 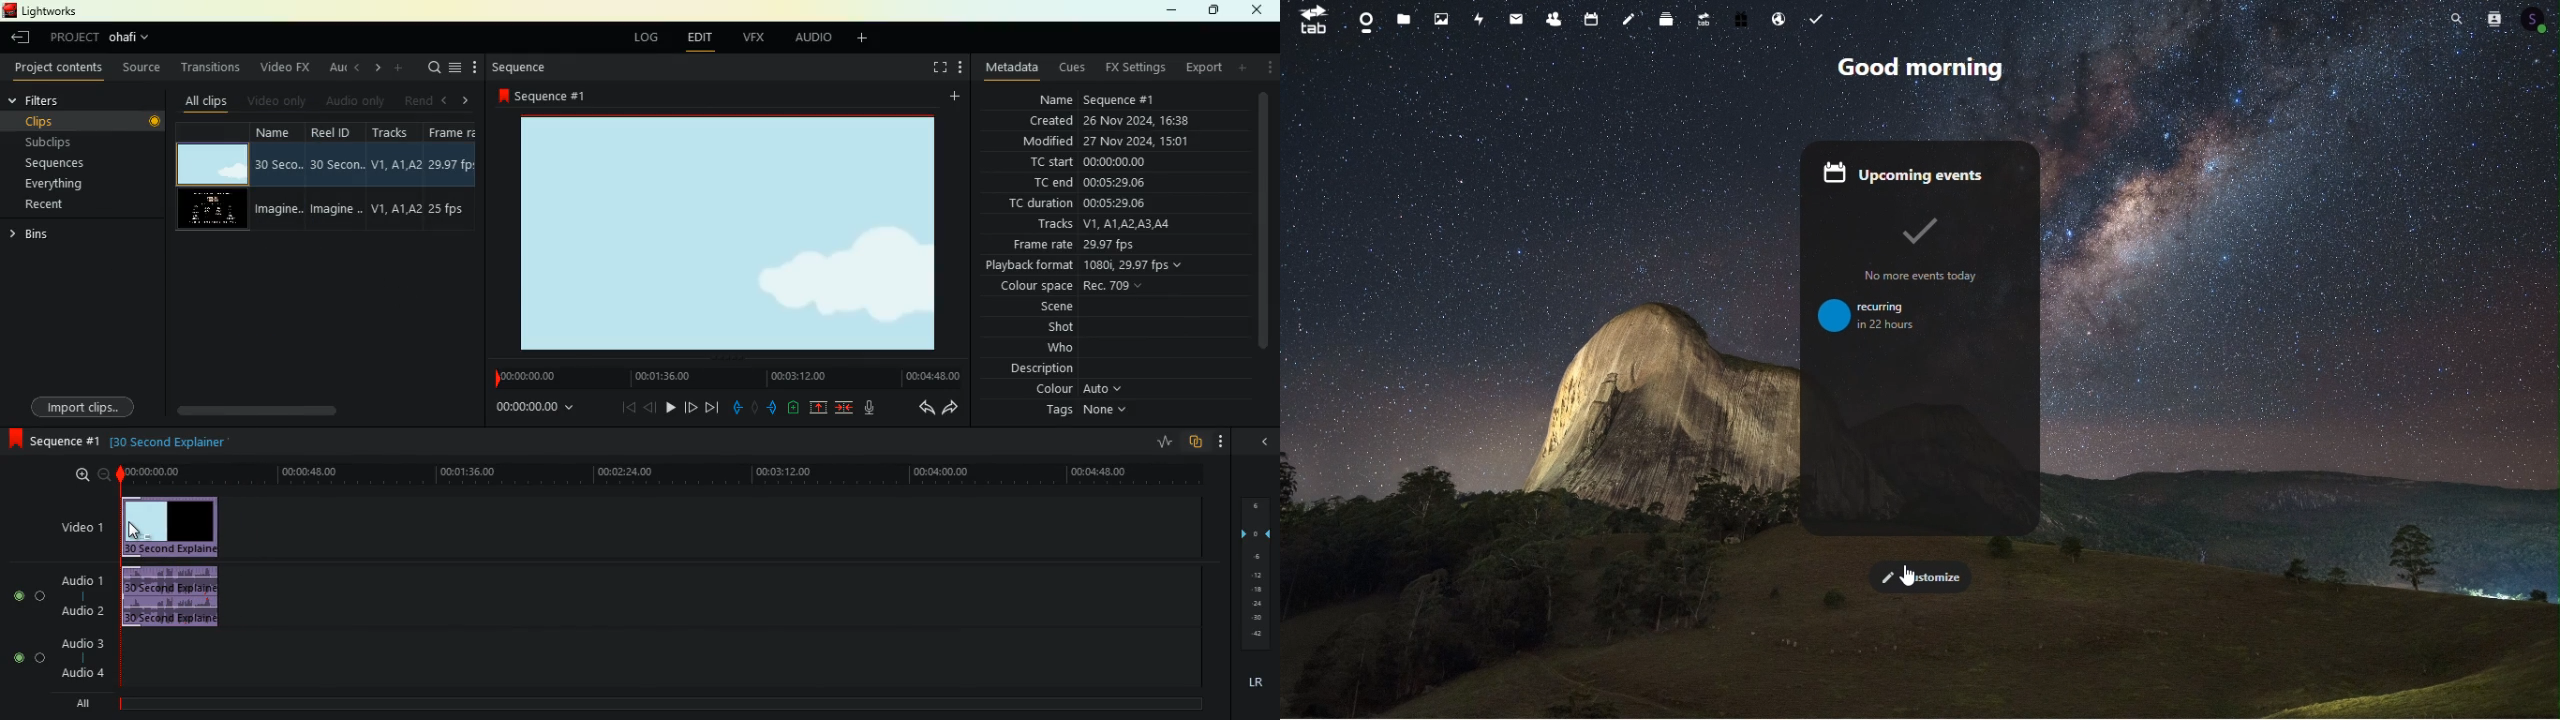 I want to click on sequence, so click(x=53, y=440).